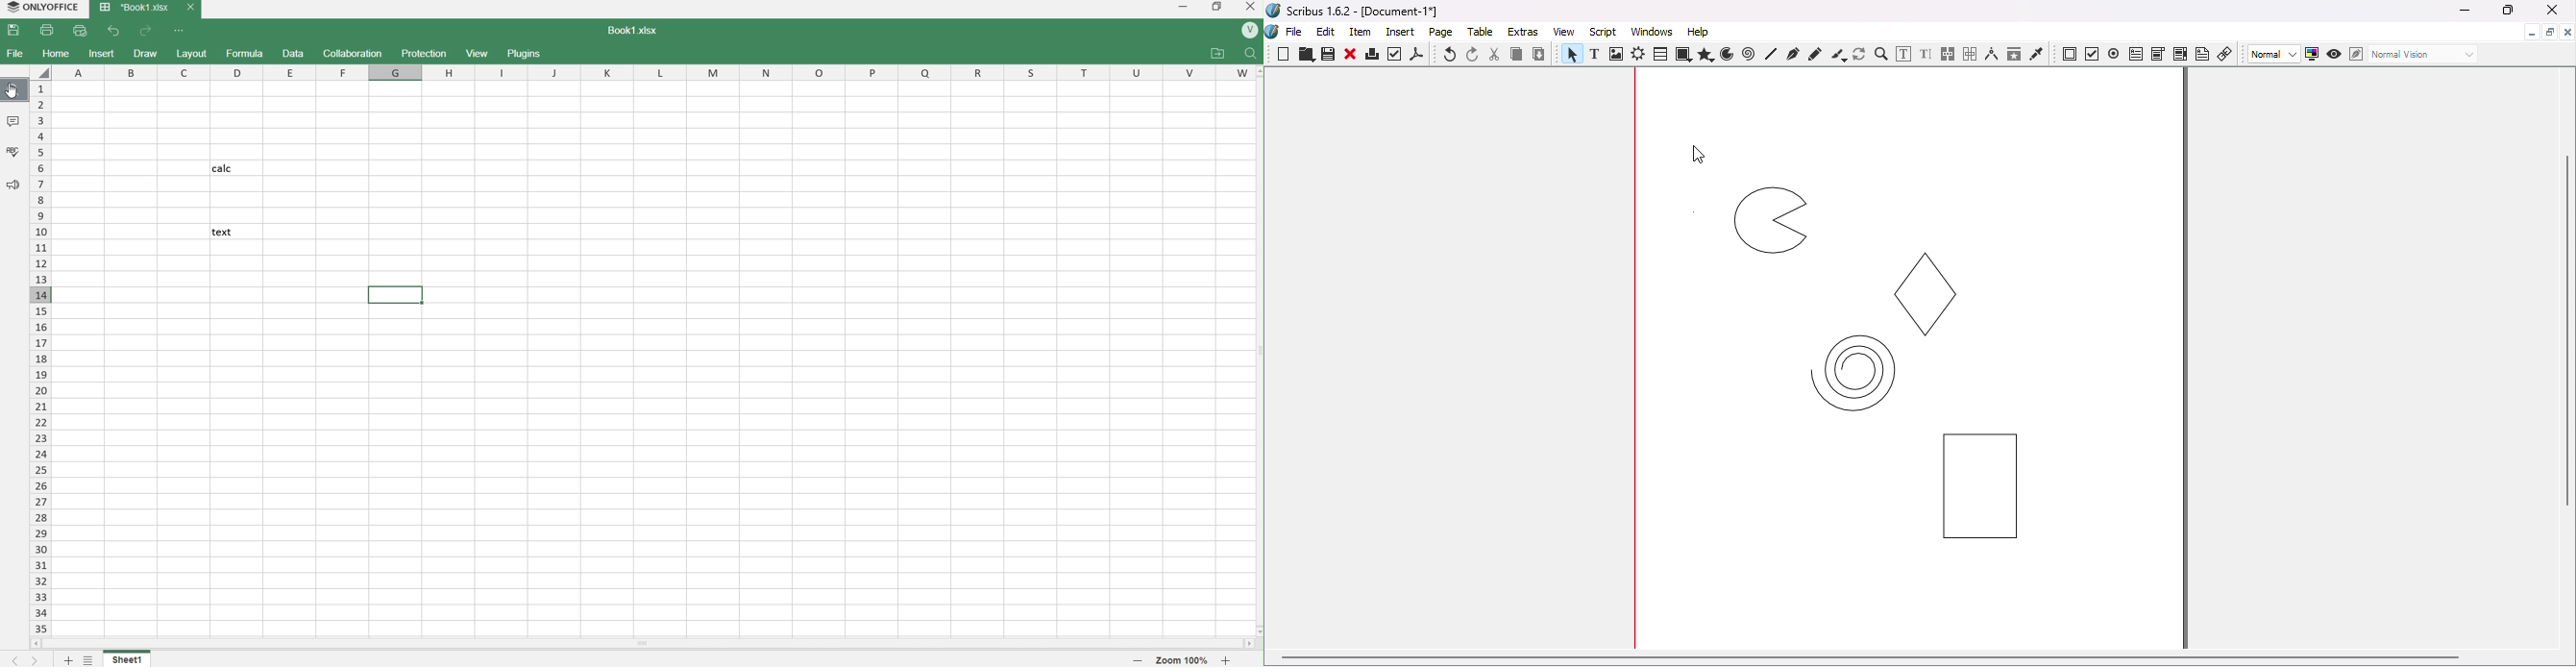 The width and height of the screenshot is (2576, 672). I want to click on Toggle color management system, so click(2313, 53).